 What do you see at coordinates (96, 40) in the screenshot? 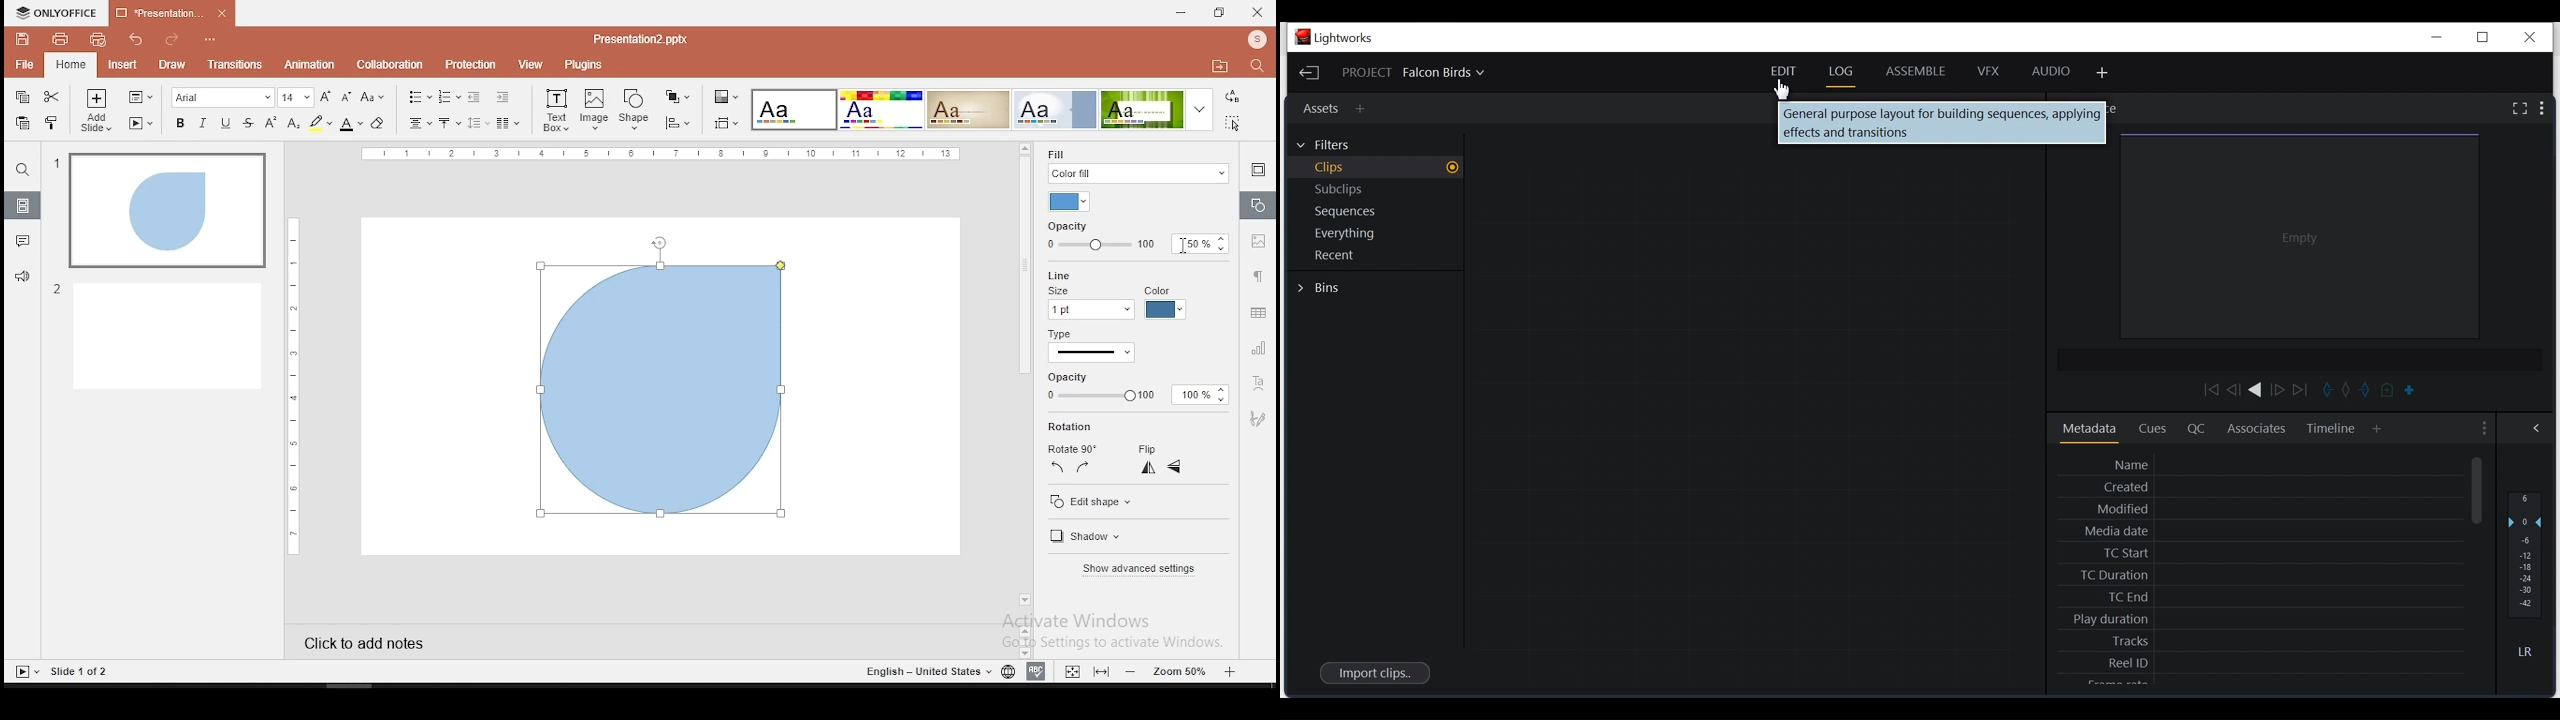
I see `quick print` at bounding box center [96, 40].